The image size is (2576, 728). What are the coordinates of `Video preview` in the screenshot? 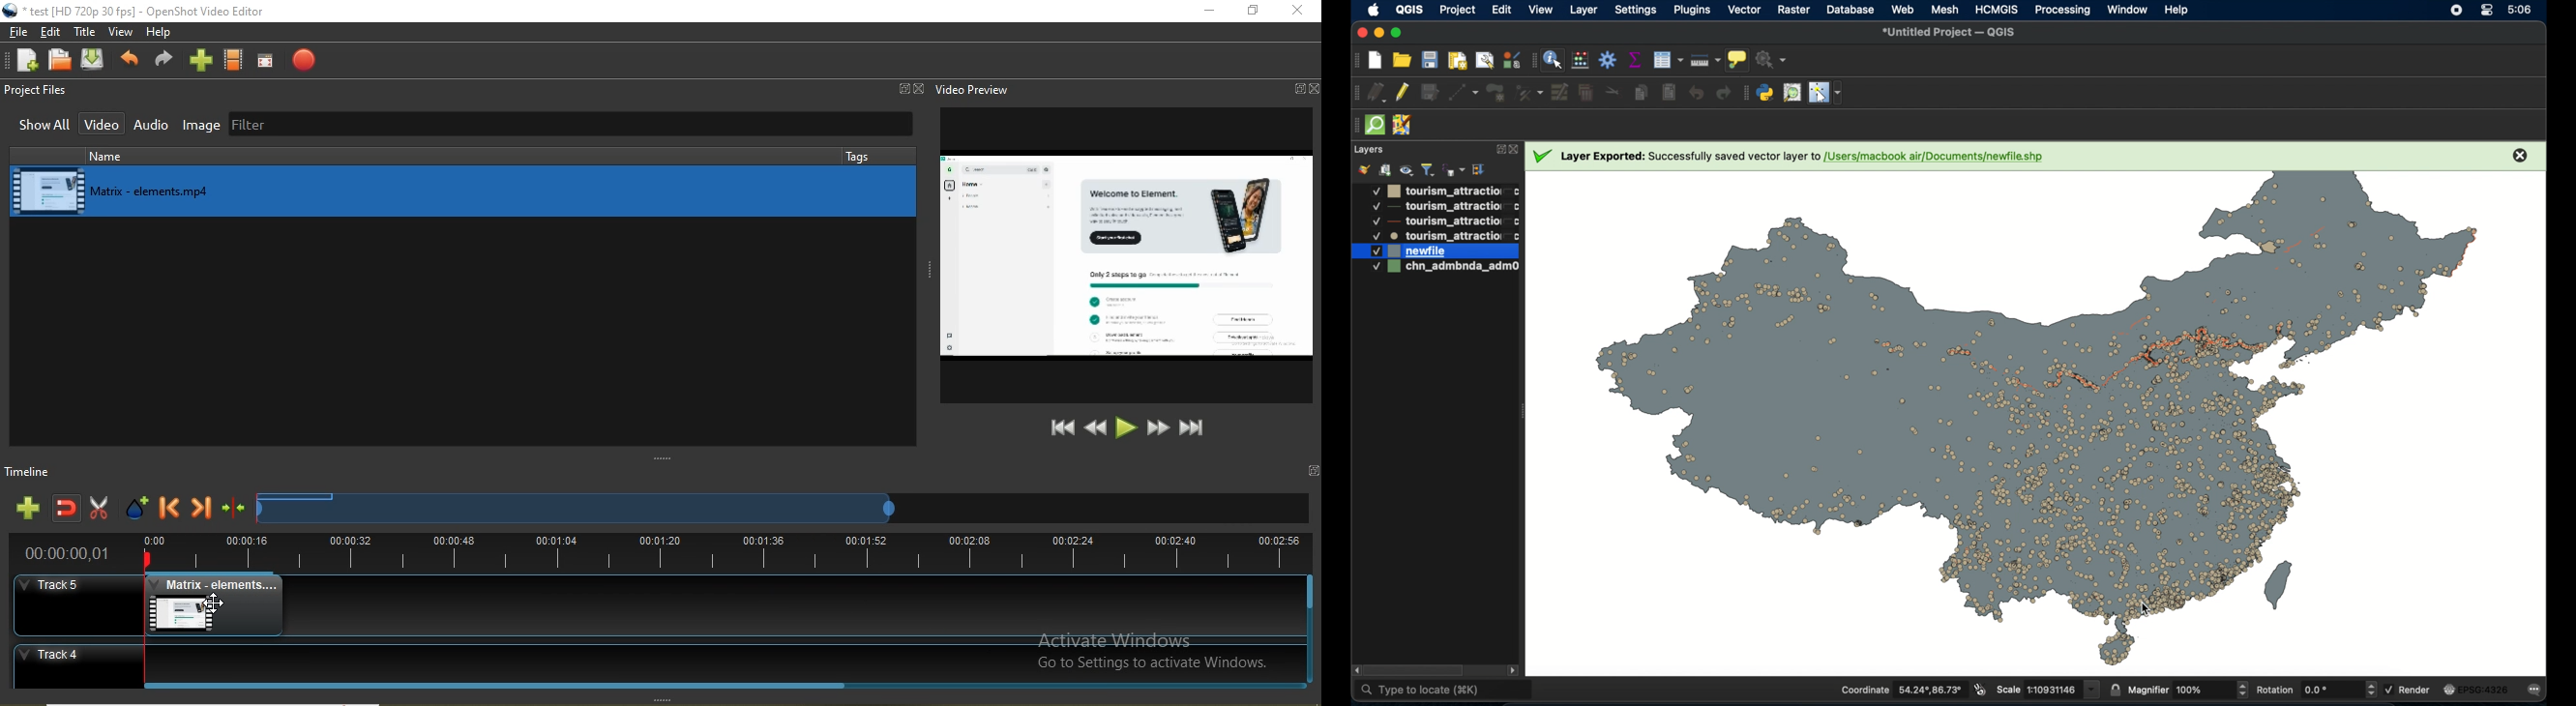 It's located at (974, 89).